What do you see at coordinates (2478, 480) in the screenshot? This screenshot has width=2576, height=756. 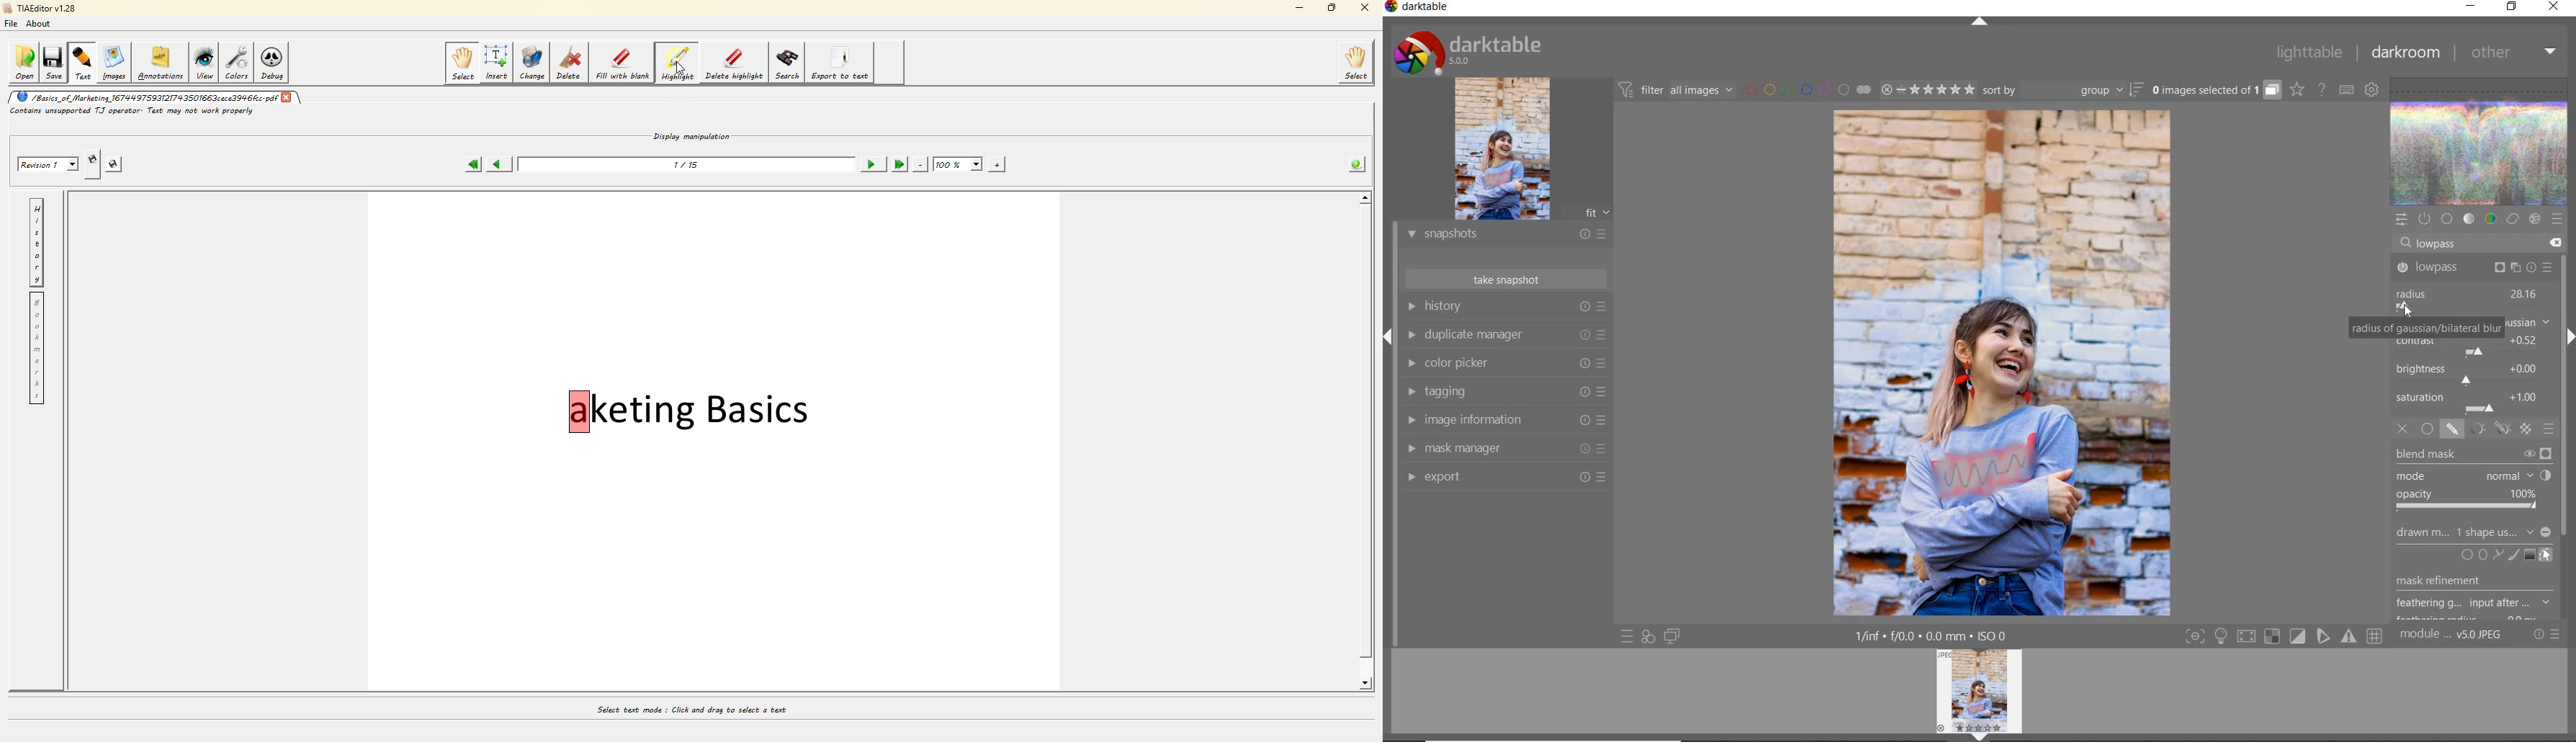 I see `blend mask` at bounding box center [2478, 480].